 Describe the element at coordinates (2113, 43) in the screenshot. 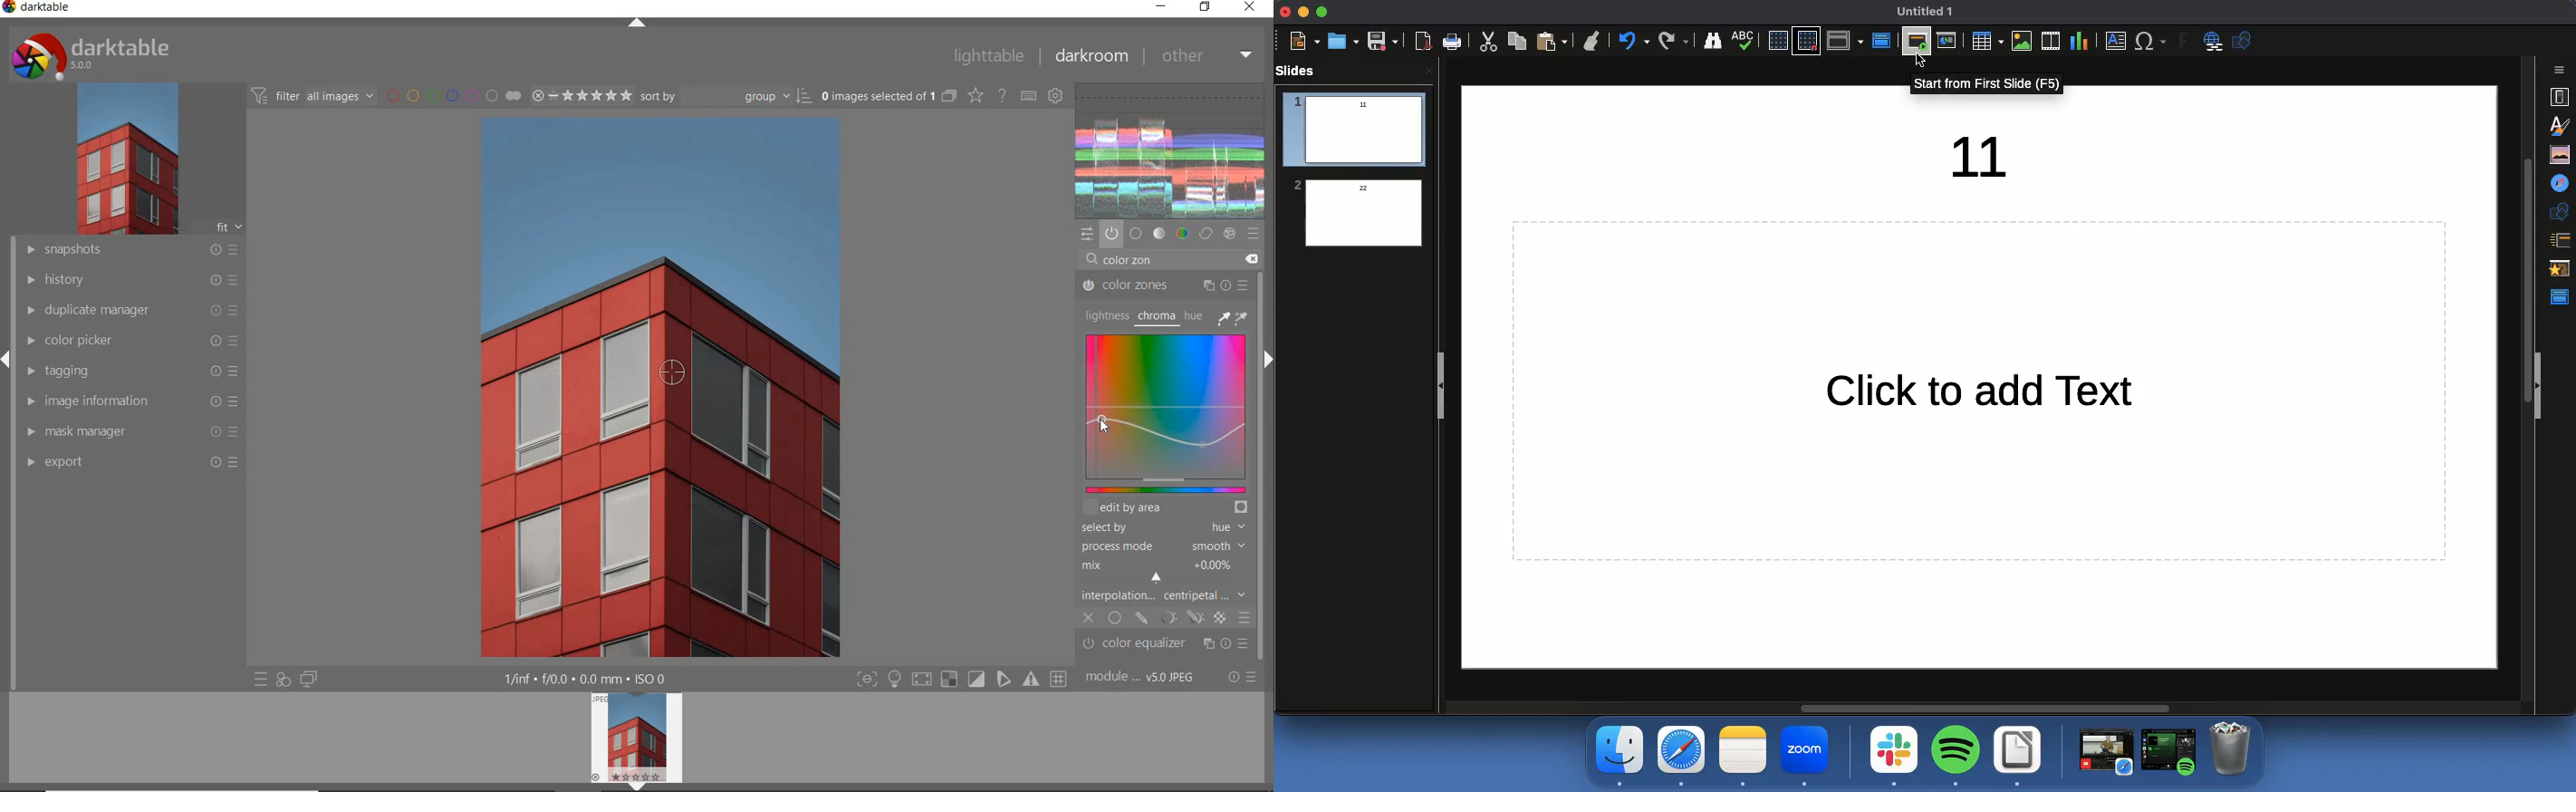

I see `Textbox` at that location.